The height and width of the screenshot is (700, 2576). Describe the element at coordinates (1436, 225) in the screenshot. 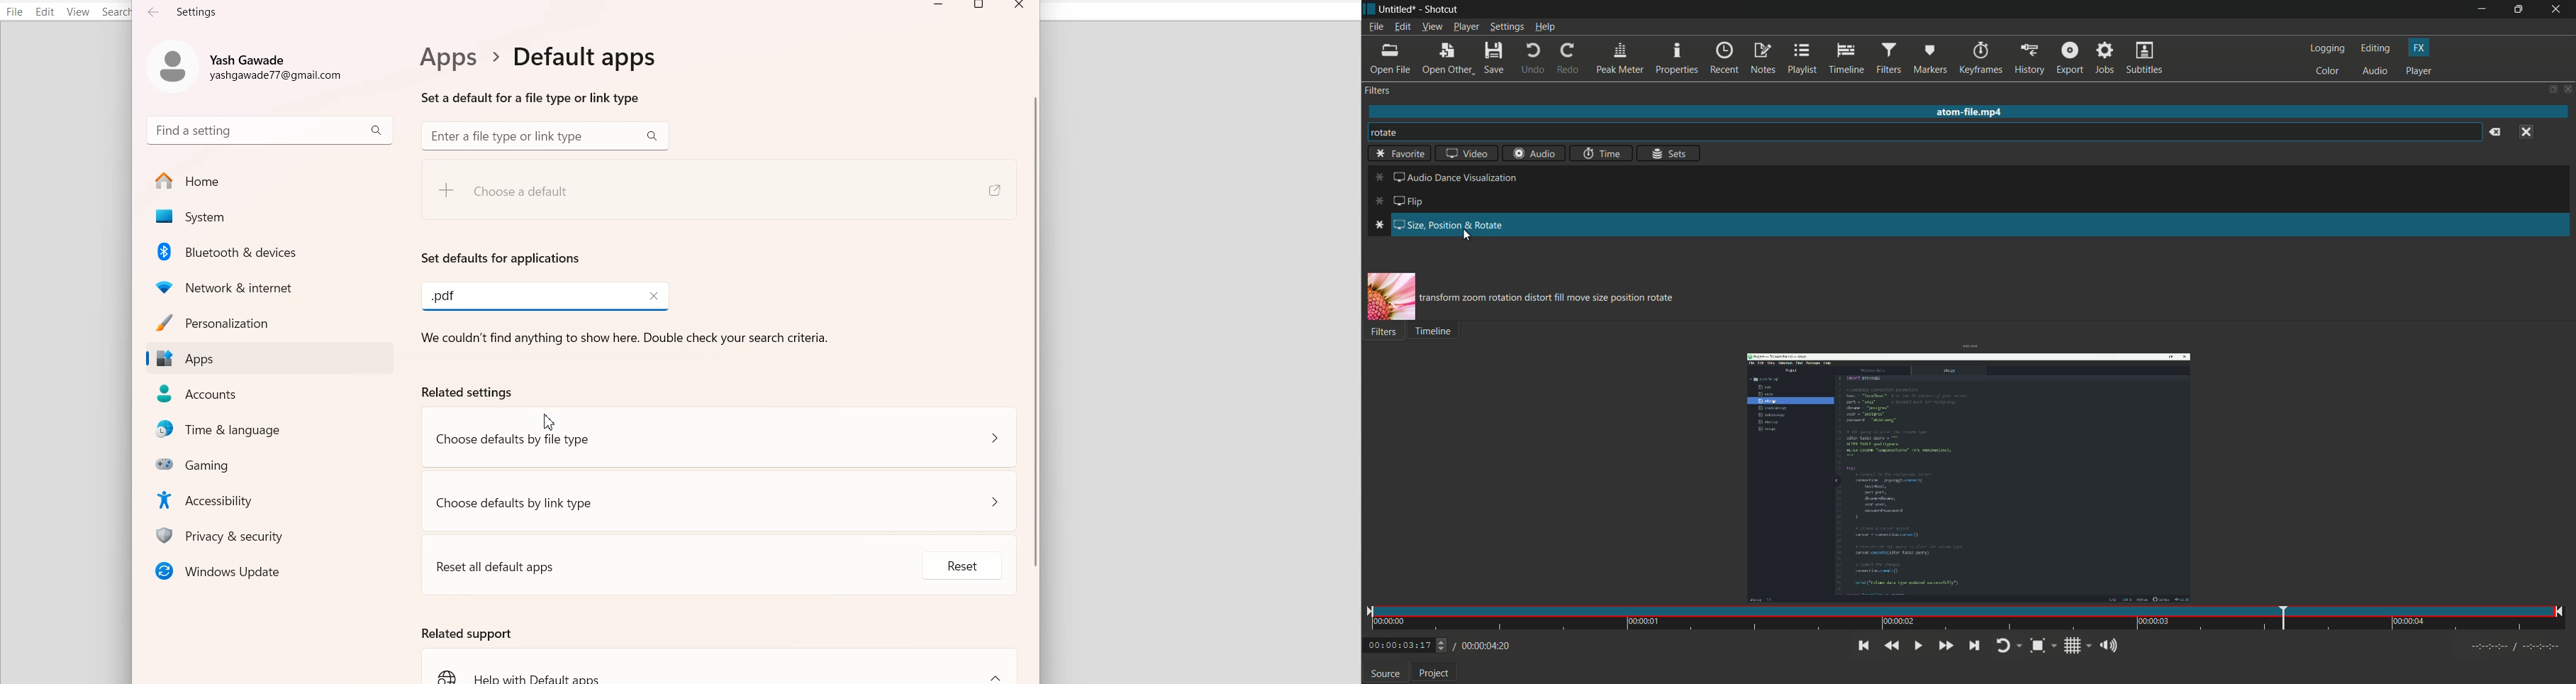

I see `size, position and rotate` at that location.